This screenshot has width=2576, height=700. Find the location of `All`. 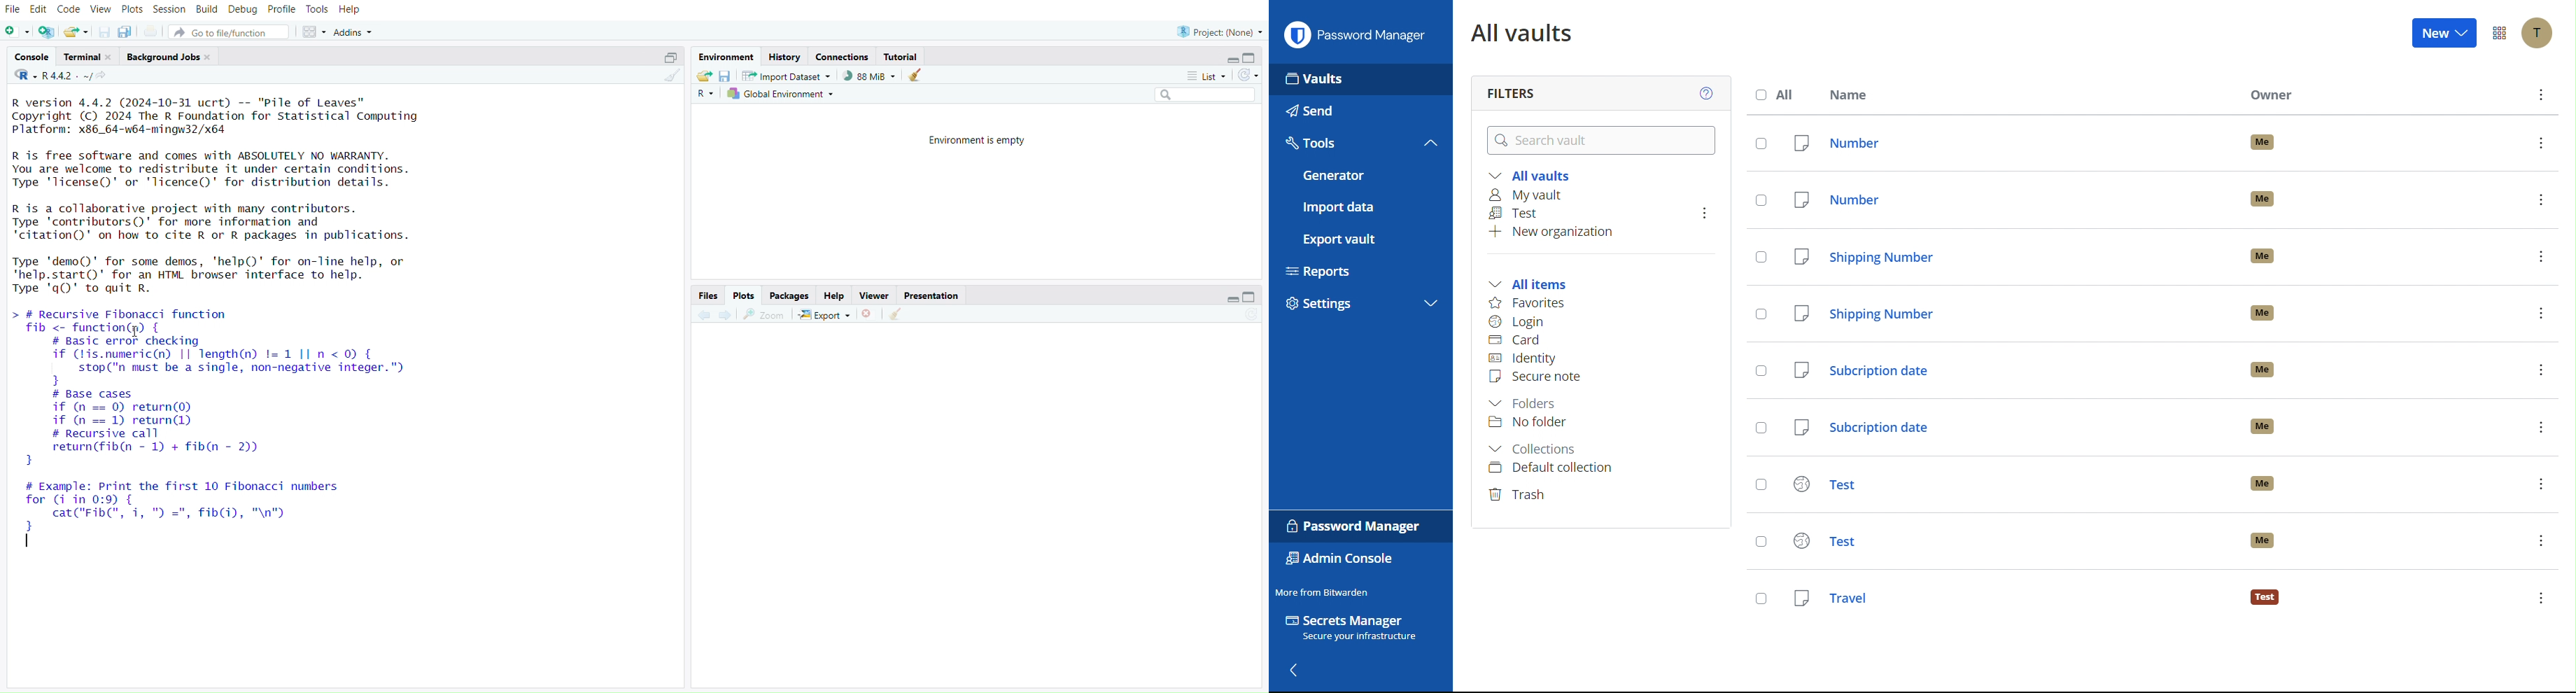

All is located at coordinates (1779, 94).